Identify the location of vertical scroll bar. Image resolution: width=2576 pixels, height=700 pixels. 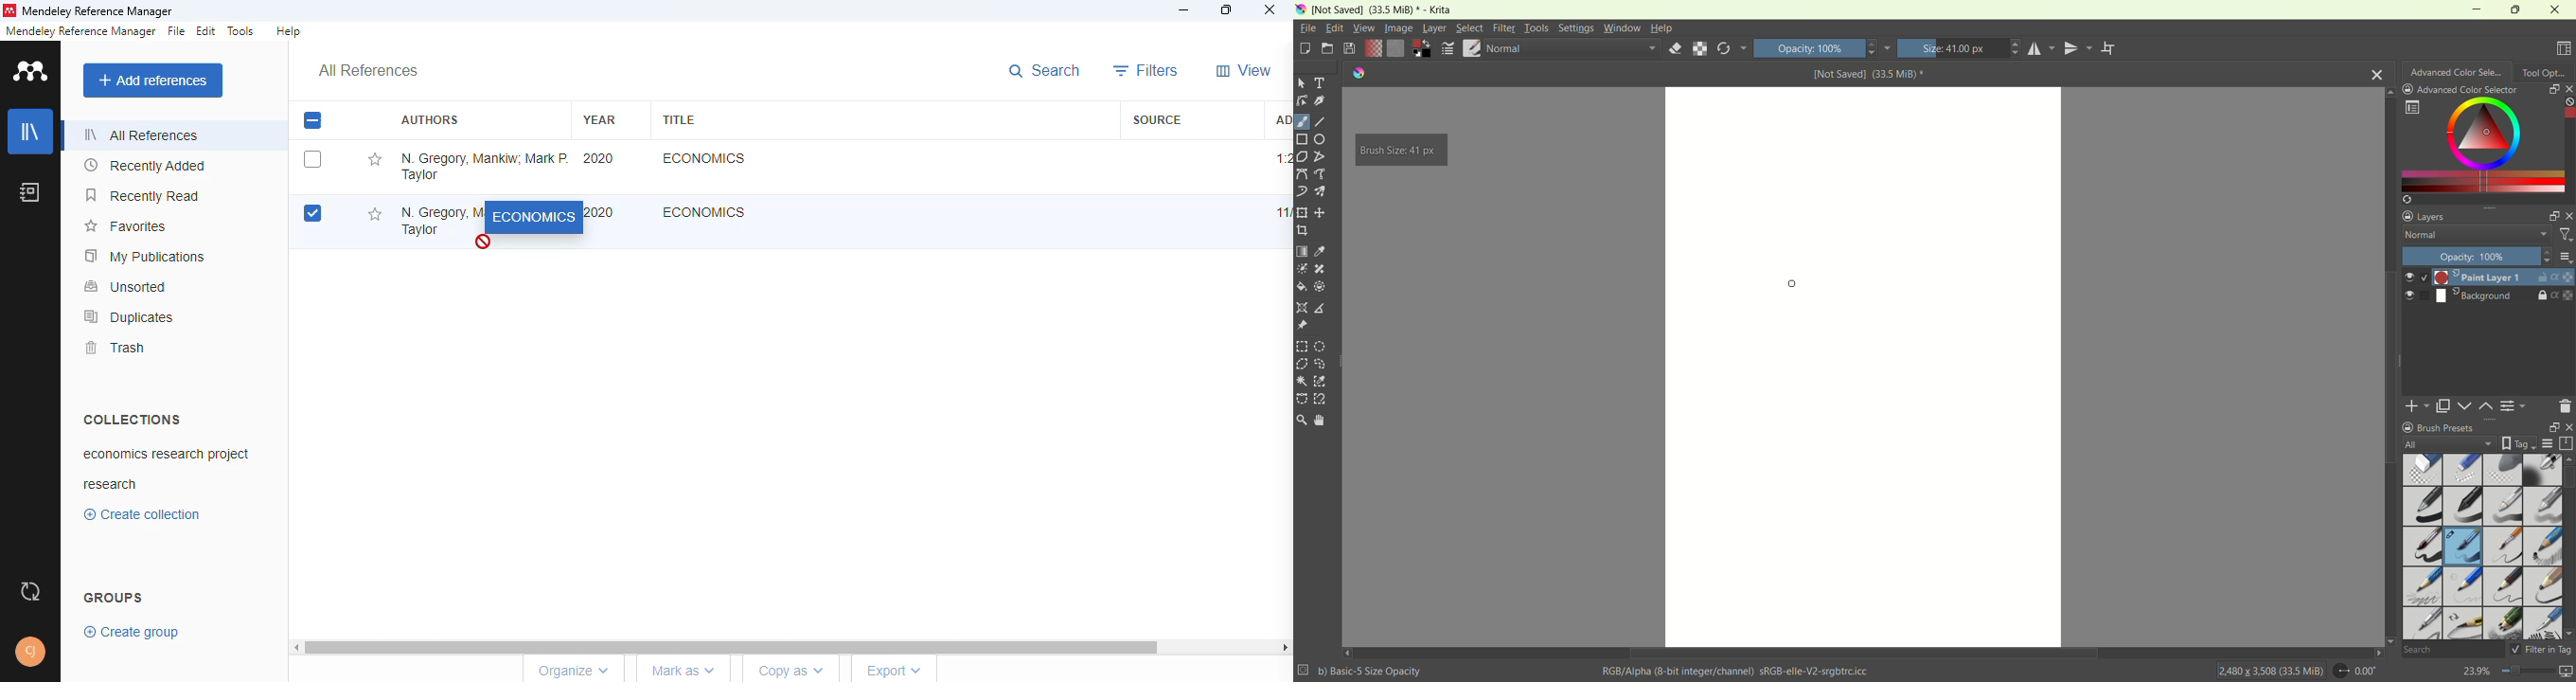
(2568, 546).